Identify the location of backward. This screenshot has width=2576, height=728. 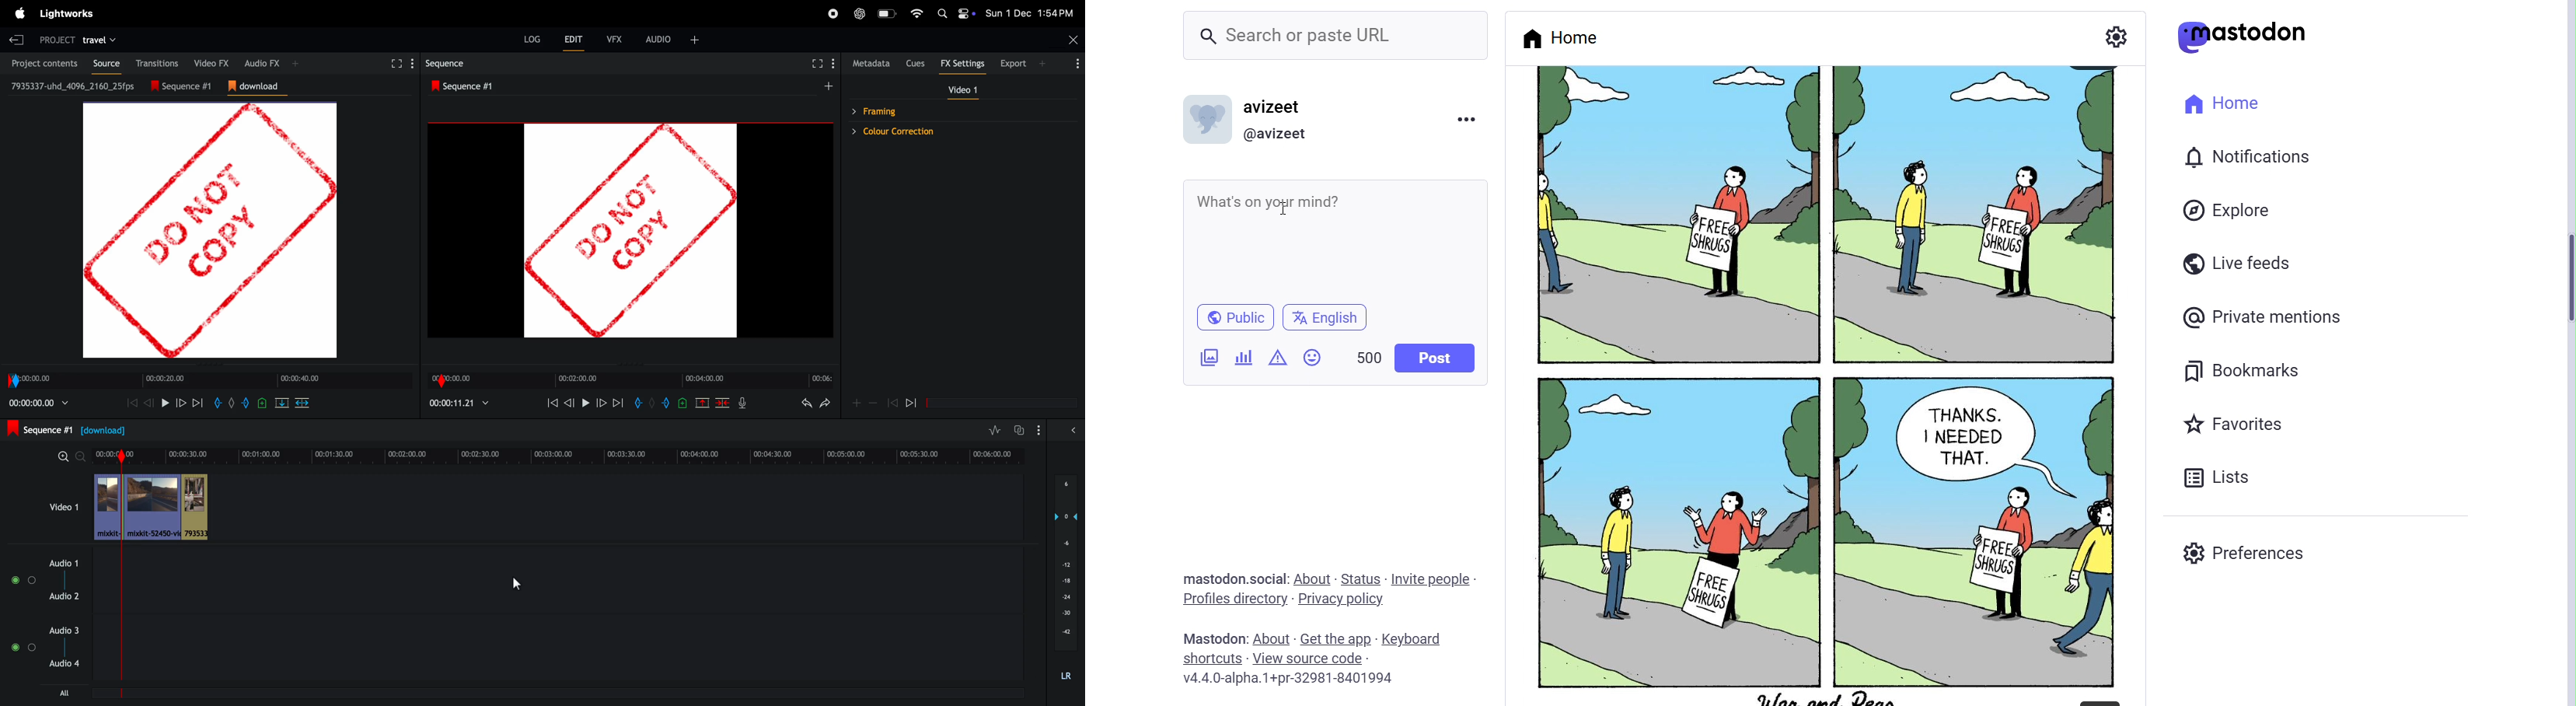
(892, 402).